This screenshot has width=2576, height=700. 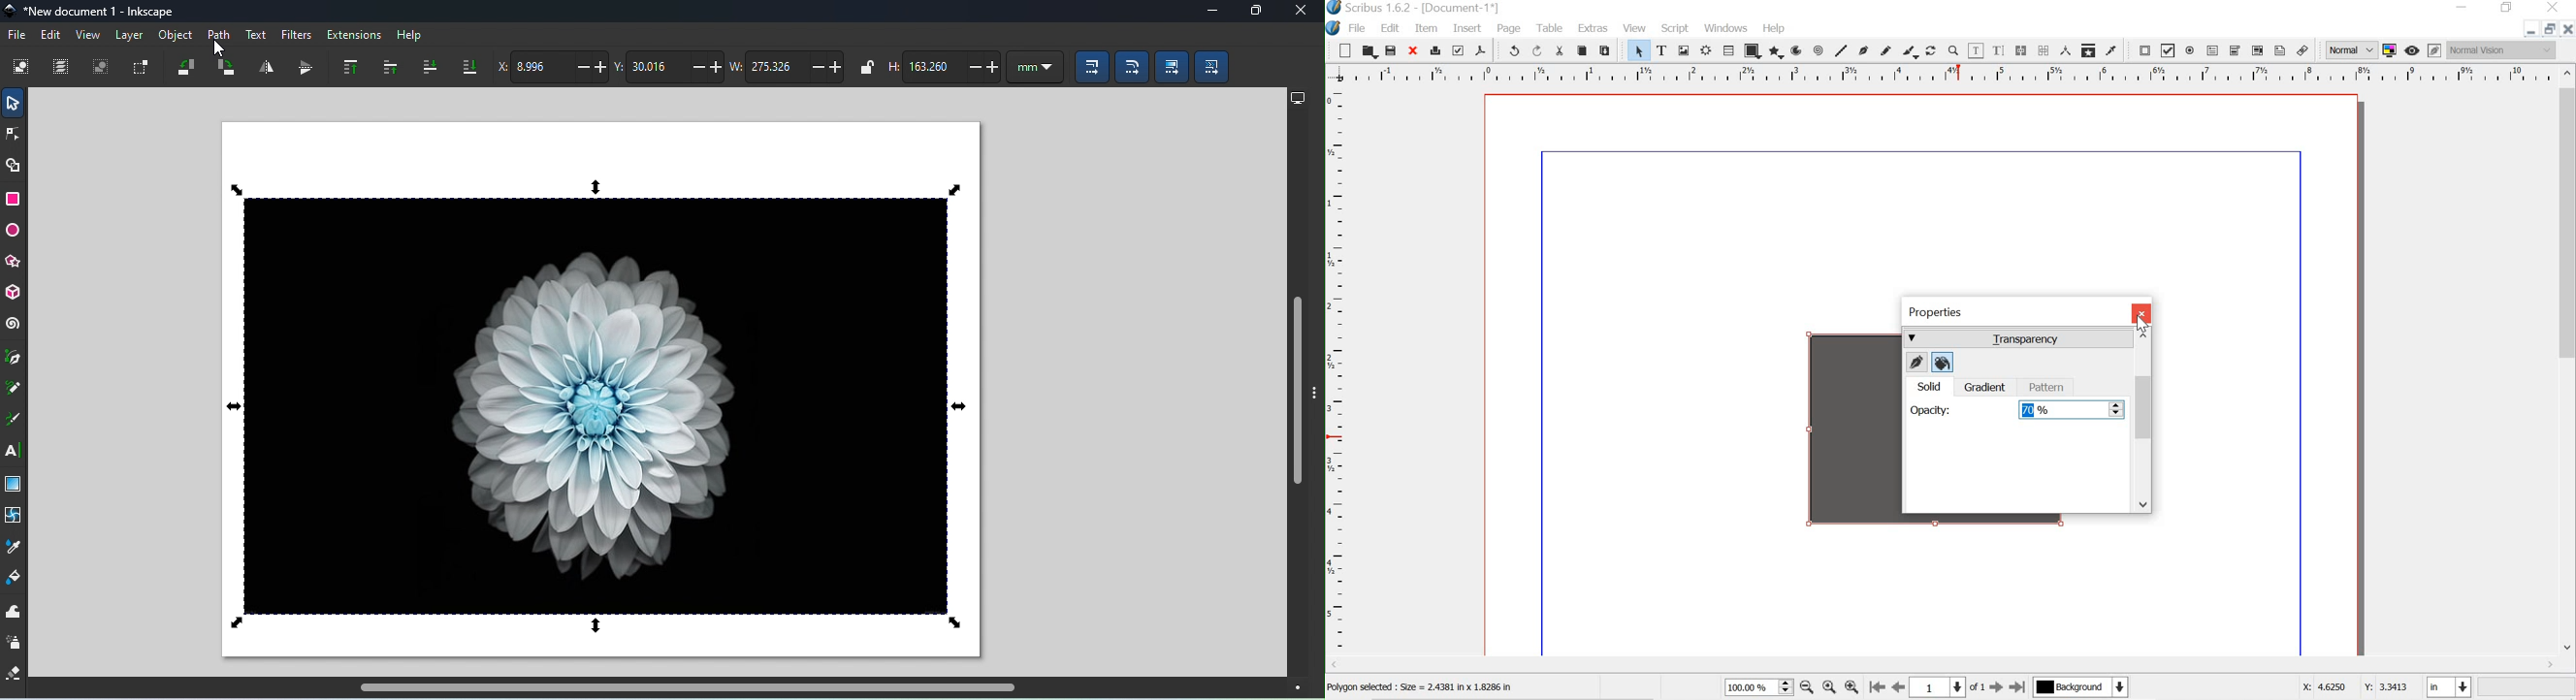 What do you see at coordinates (1773, 30) in the screenshot?
I see `help` at bounding box center [1773, 30].